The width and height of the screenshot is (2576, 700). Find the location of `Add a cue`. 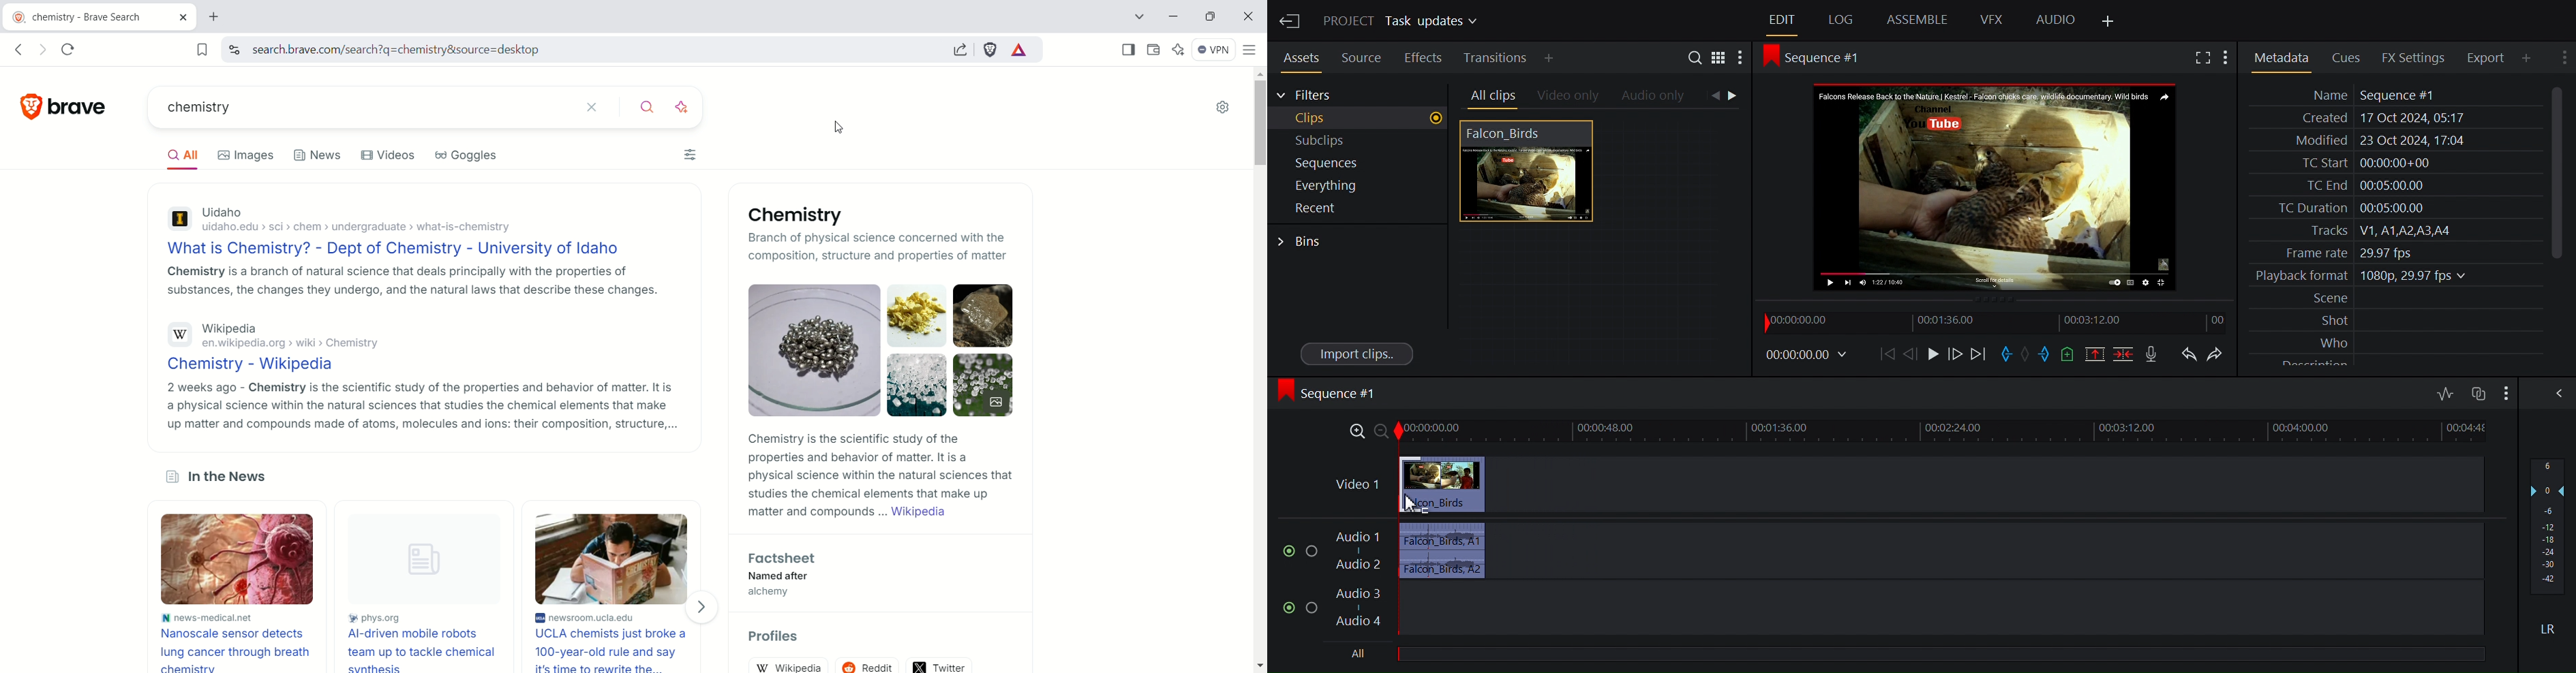

Add a cue is located at coordinates (2070, 354).